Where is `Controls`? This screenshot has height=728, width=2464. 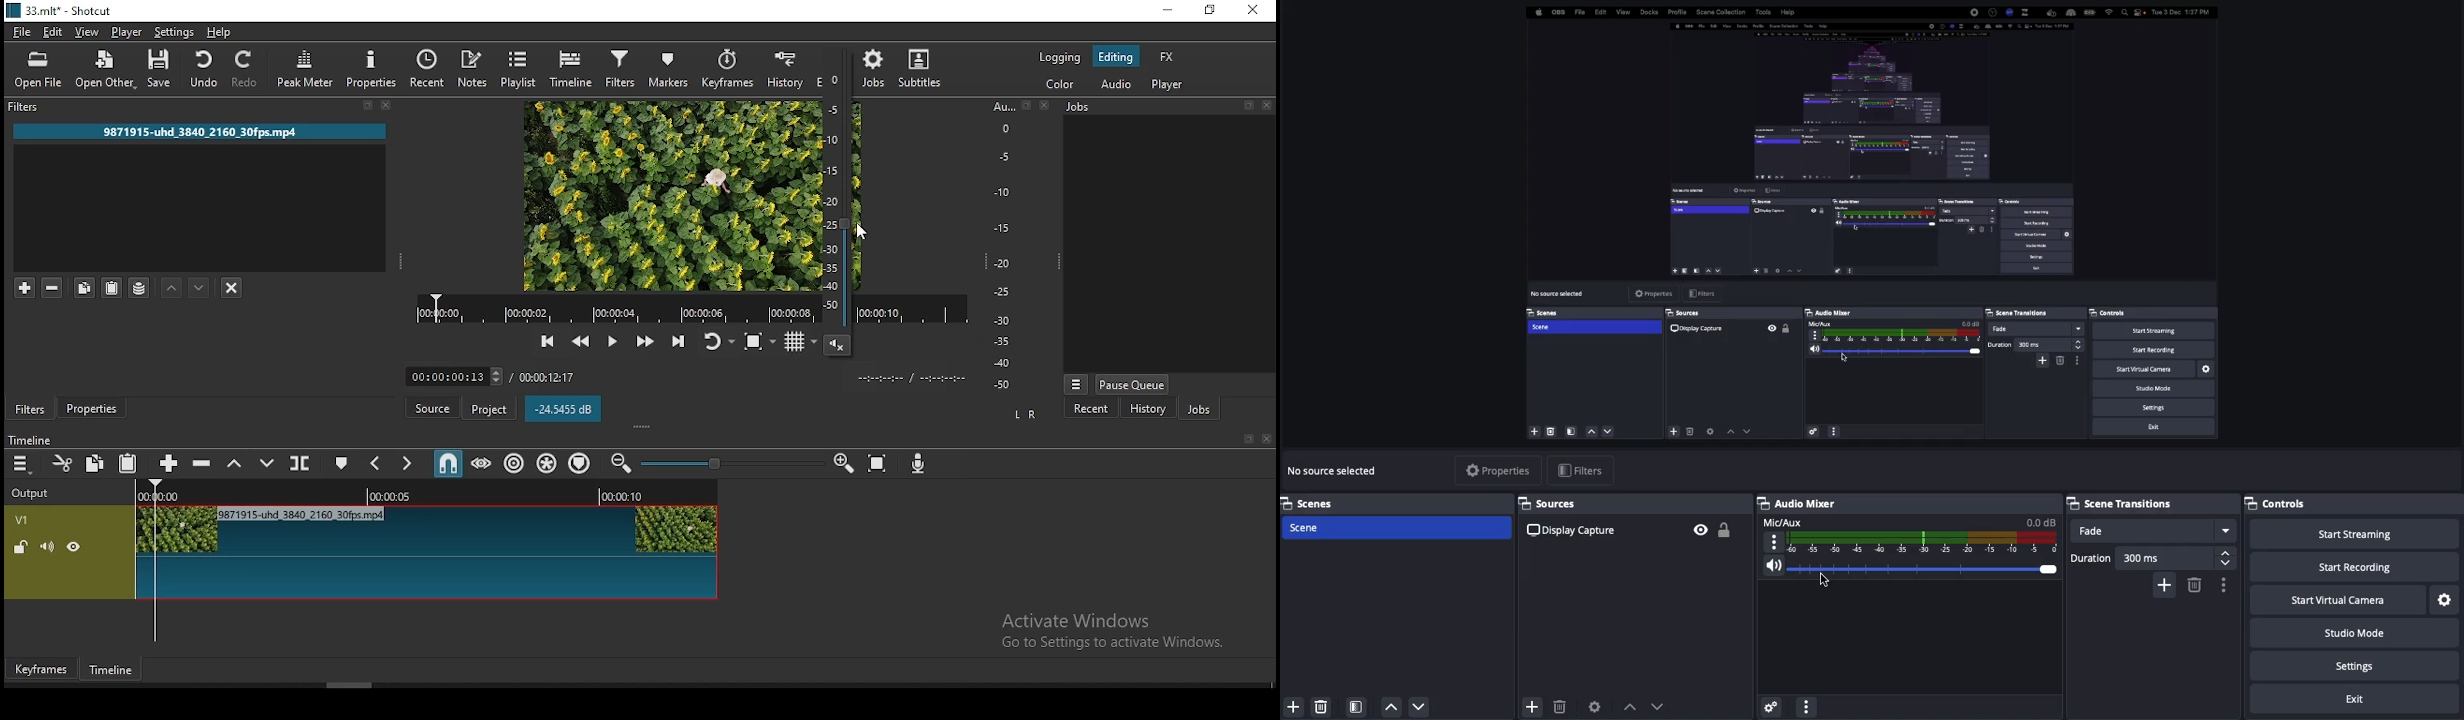
Controls is located at coordinates (2283, 503).